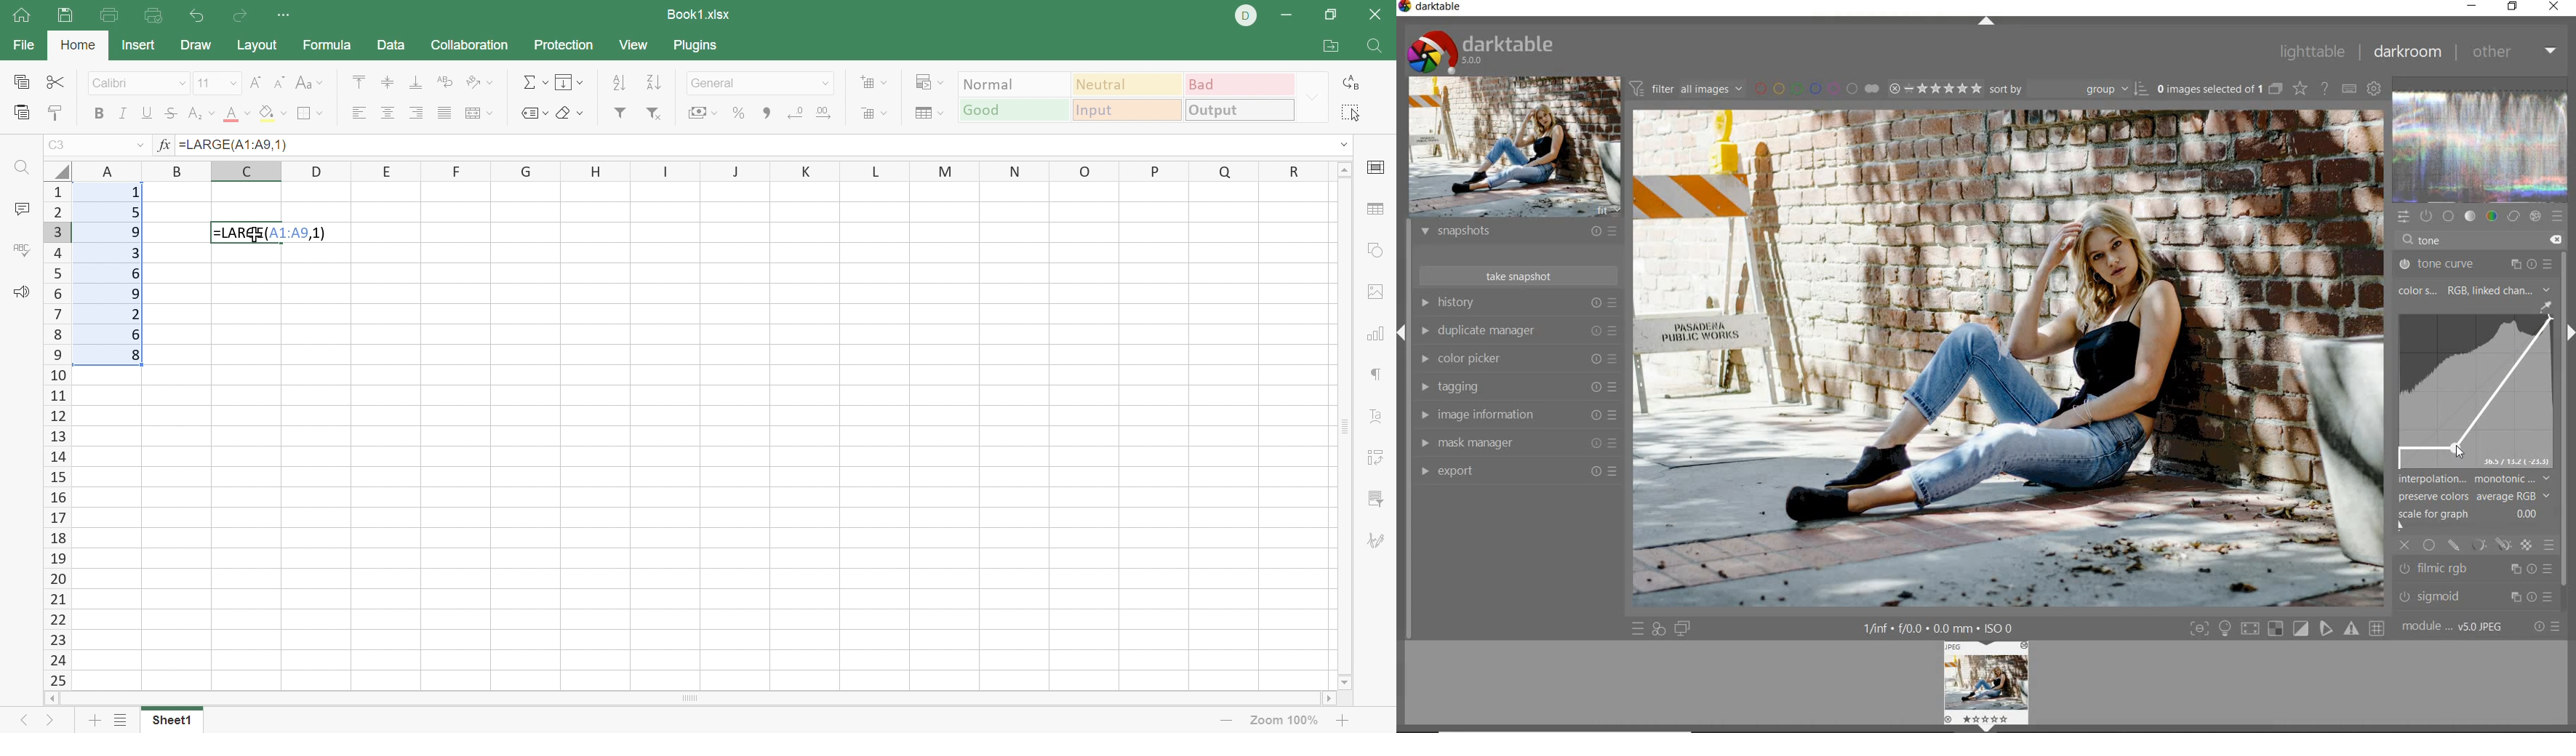  What do you see at coordinates (417, 83) in the screenshot?
I see `Align Bottom` at bounding box center [417, 83].